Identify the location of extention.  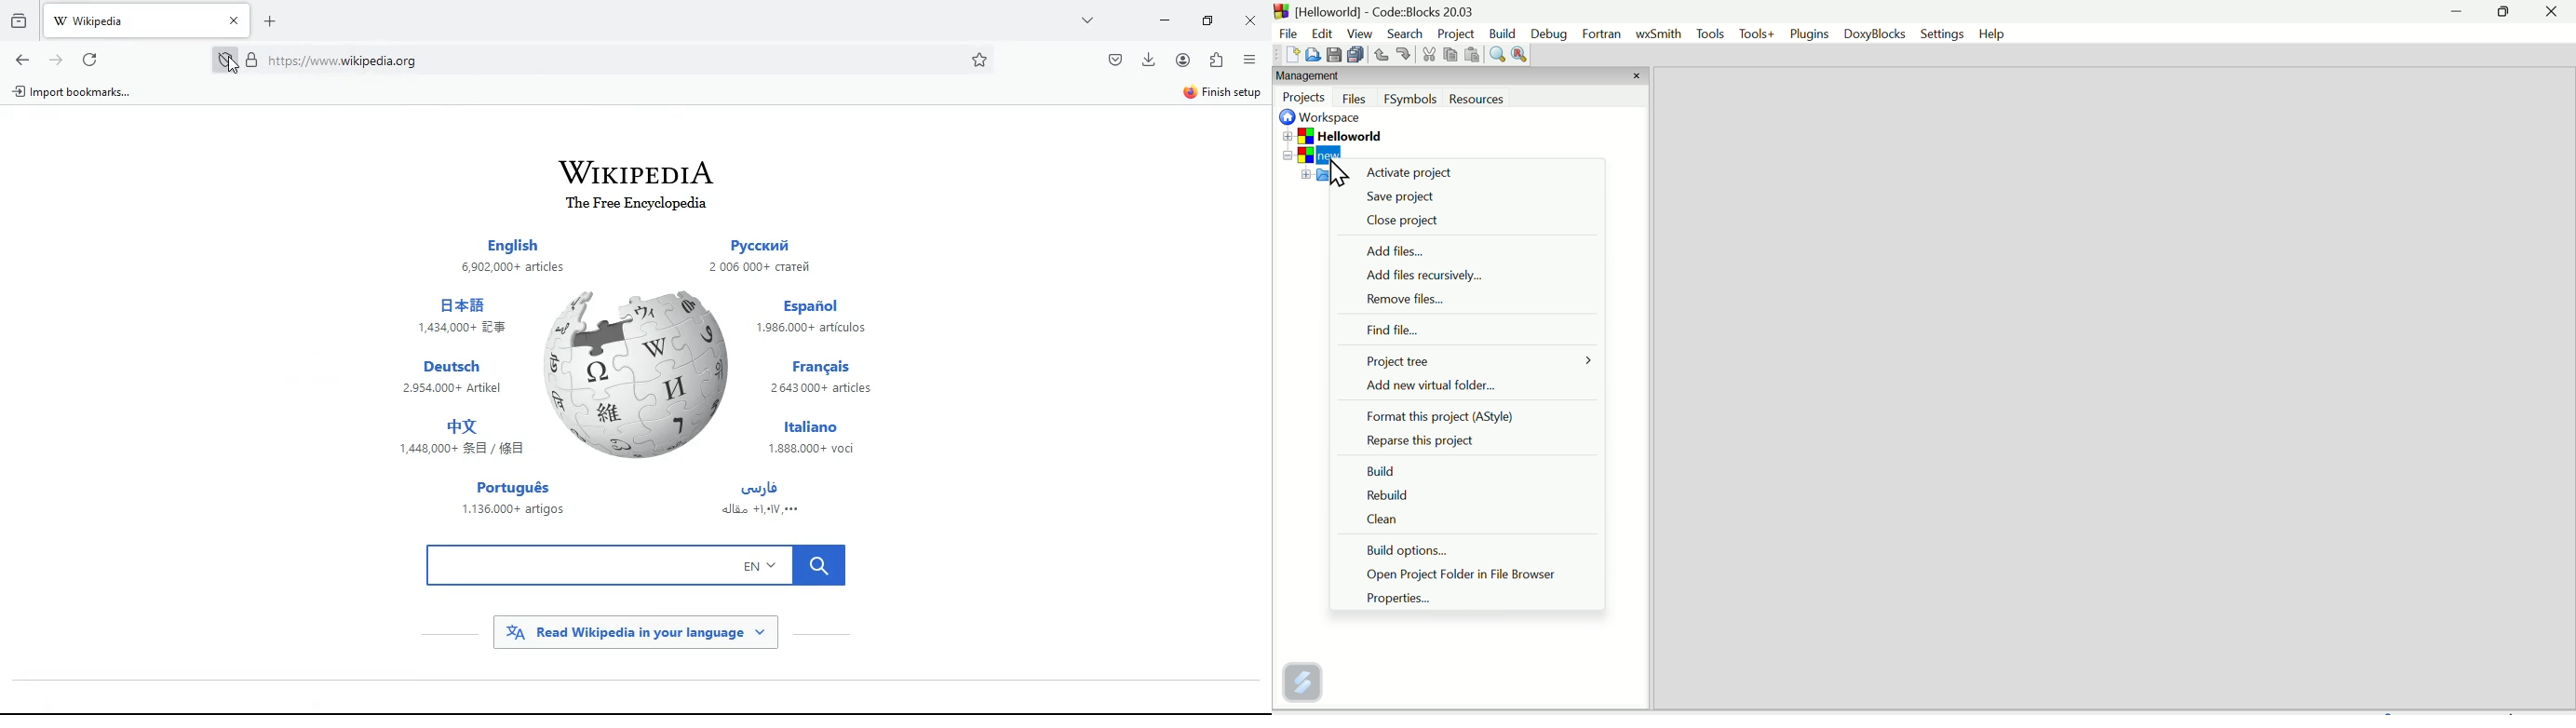
(1218, 60).